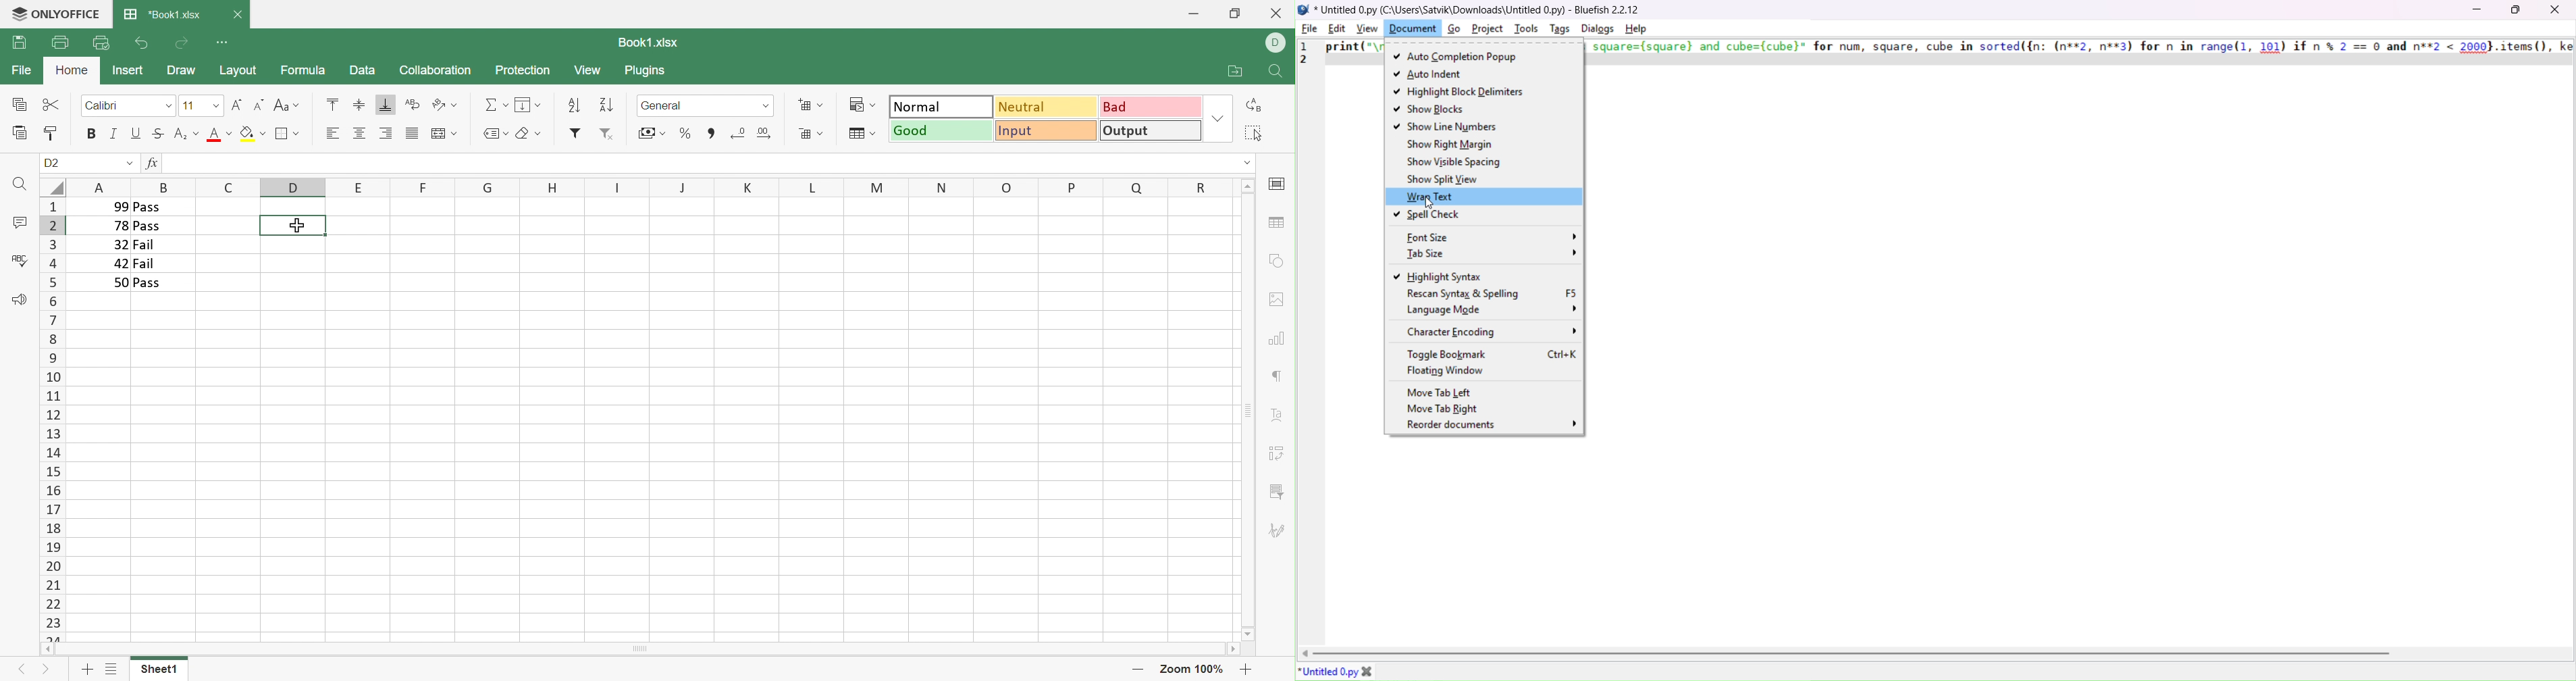  I want to click on file, so click(1308, 28).